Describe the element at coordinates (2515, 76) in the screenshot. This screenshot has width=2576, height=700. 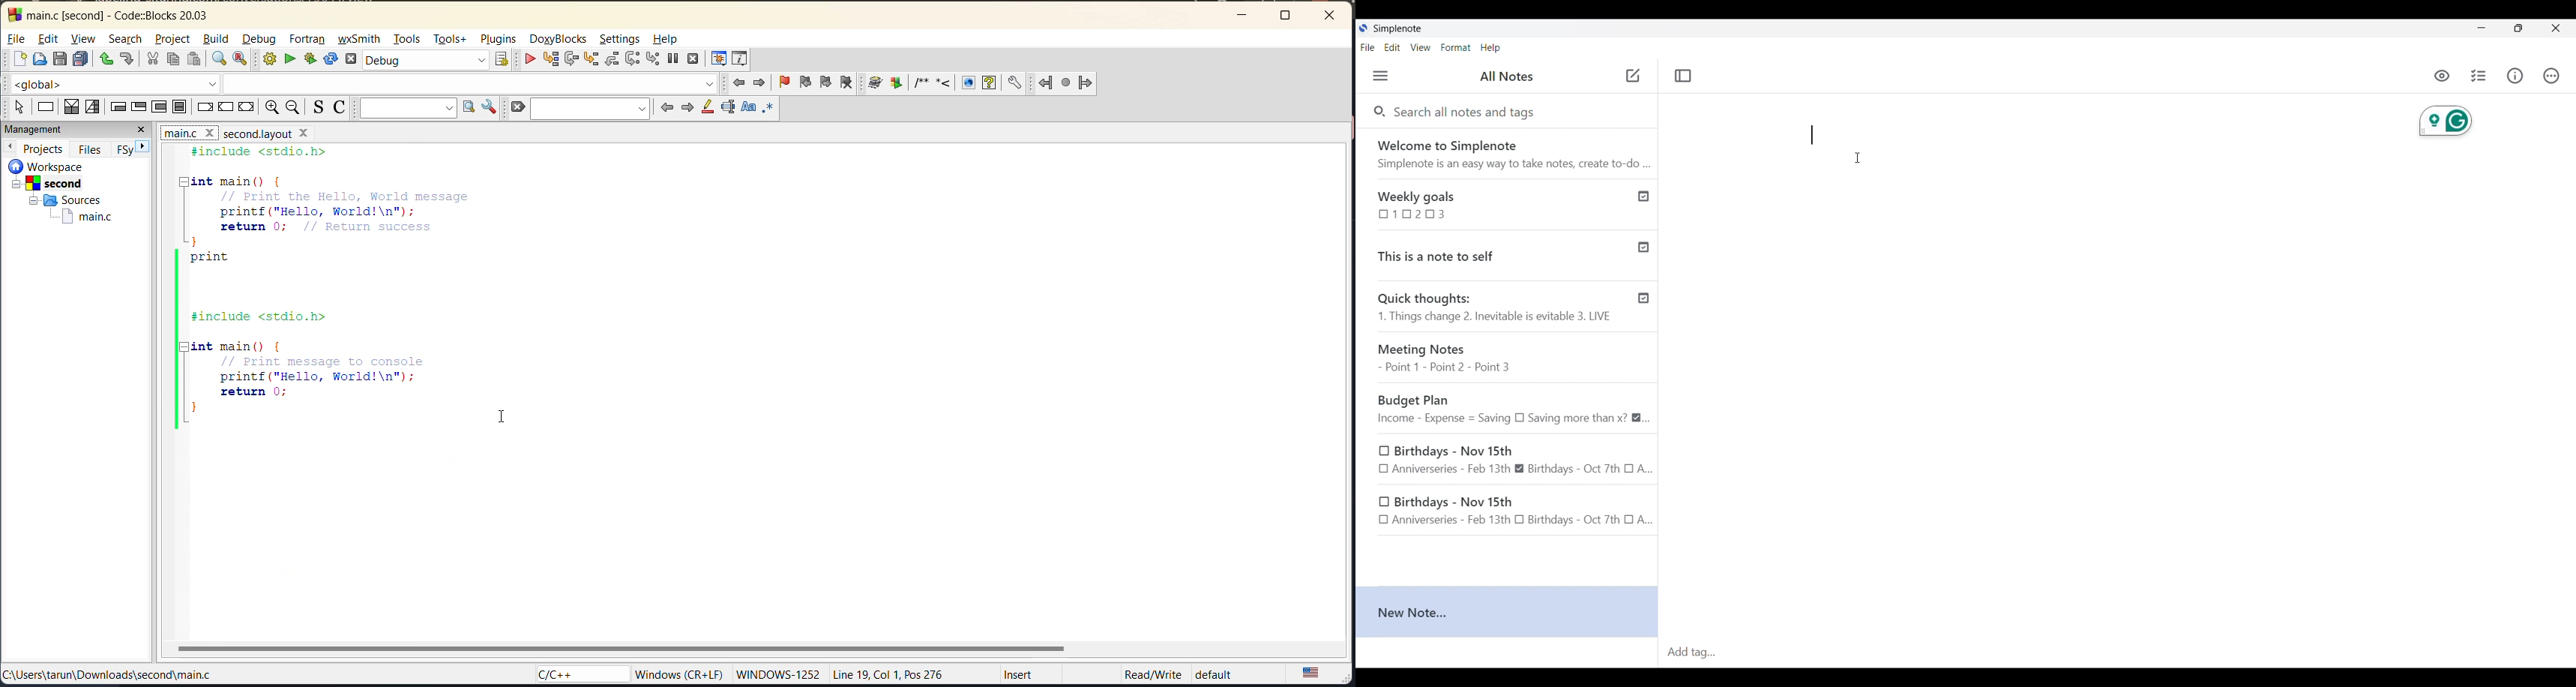
I see `Info` at that location.